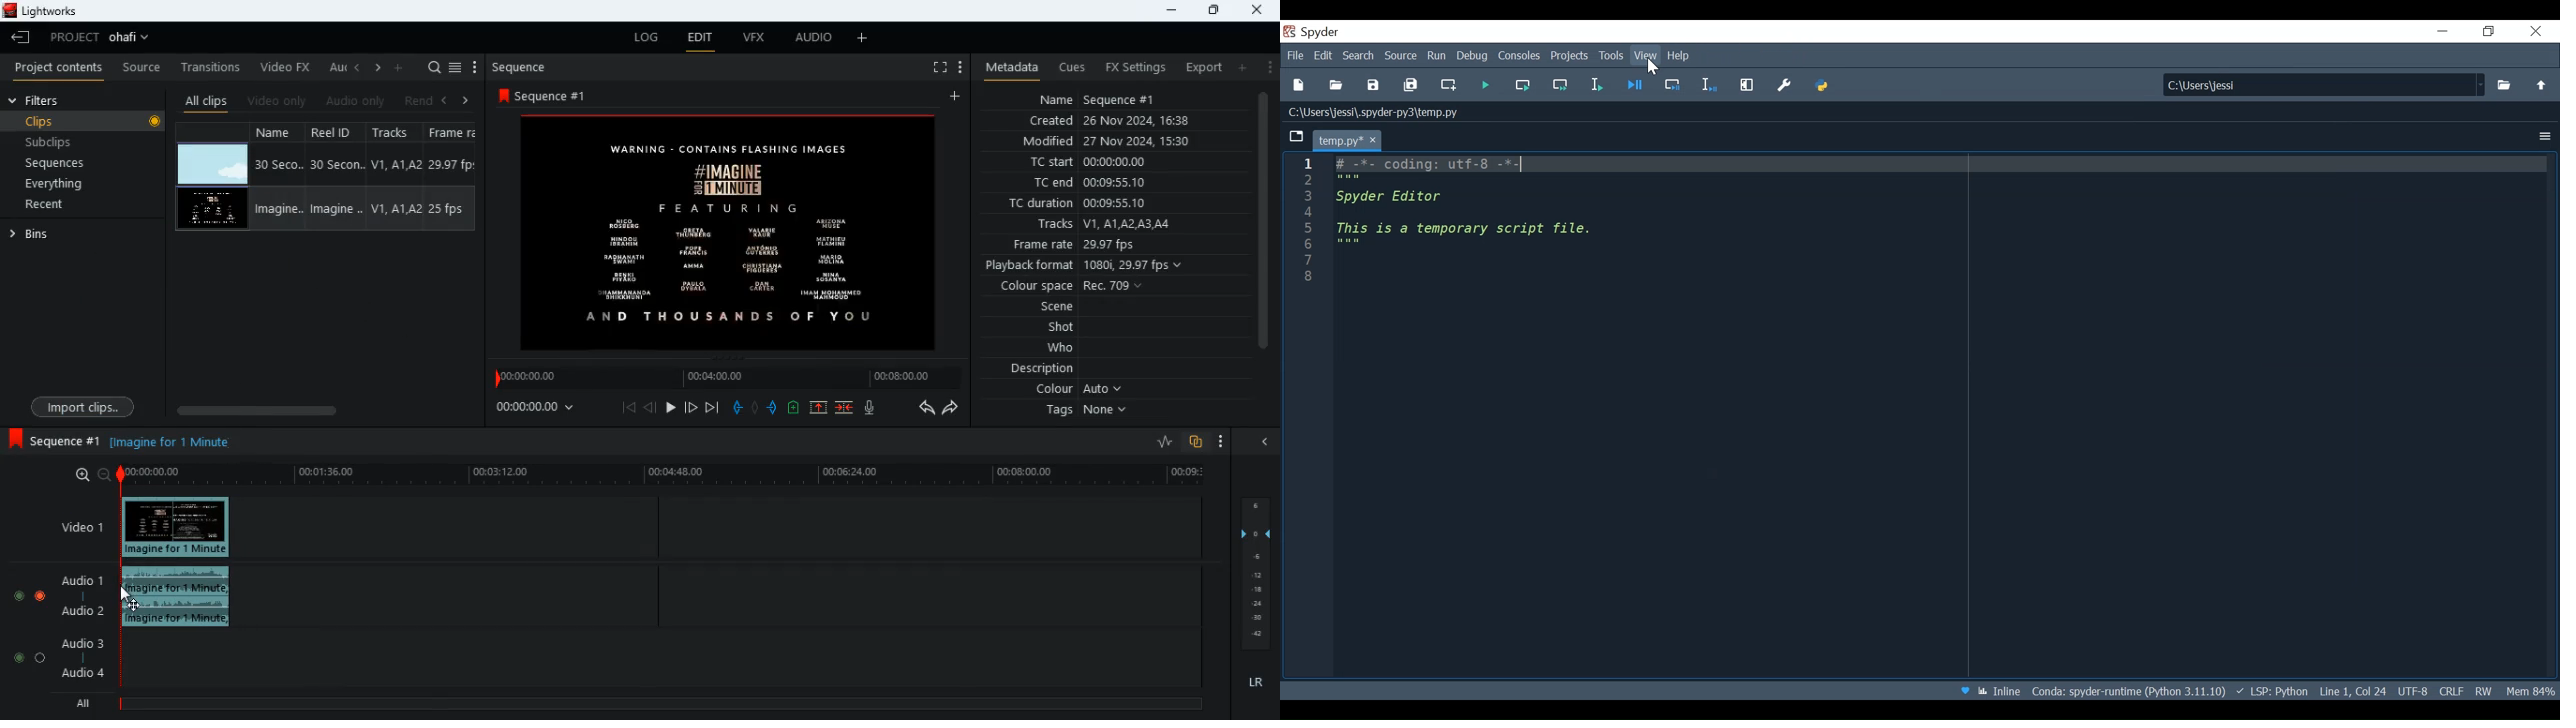 This screenshot has width=2576, height=728. I want to click on front, so click(692, 407).